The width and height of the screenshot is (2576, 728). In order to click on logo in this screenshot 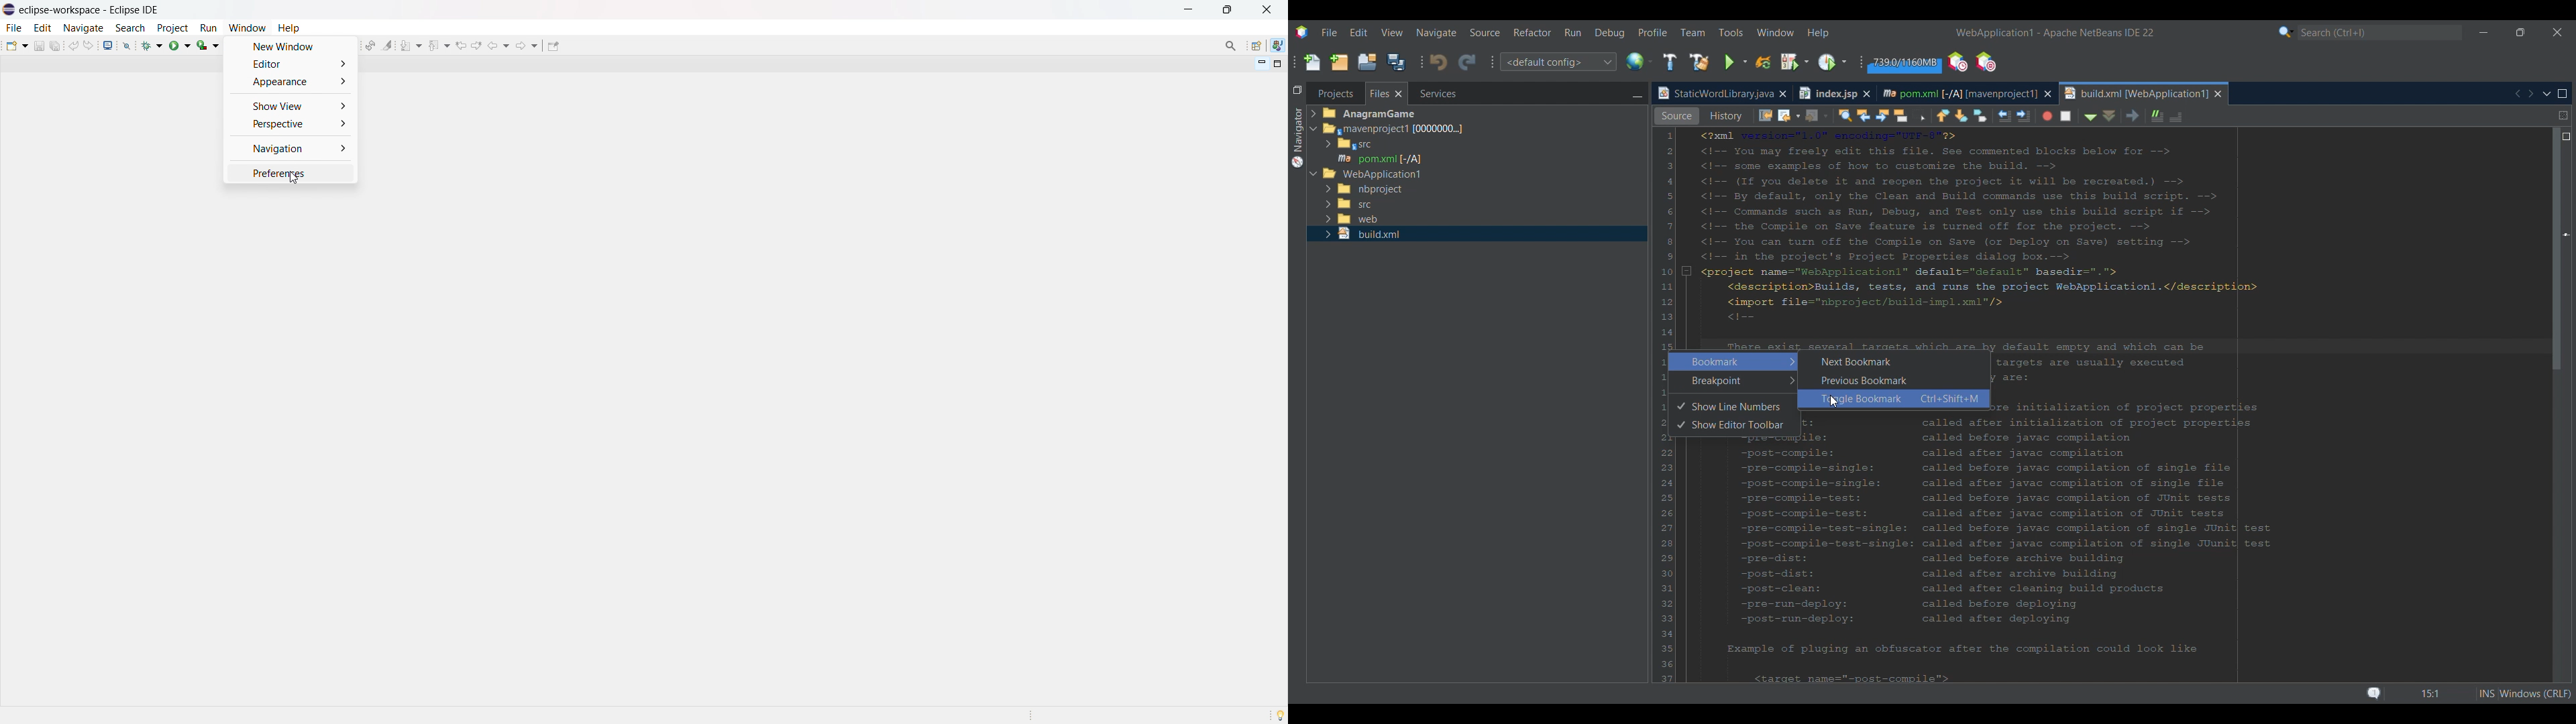, I will do `click(9, 10)`.